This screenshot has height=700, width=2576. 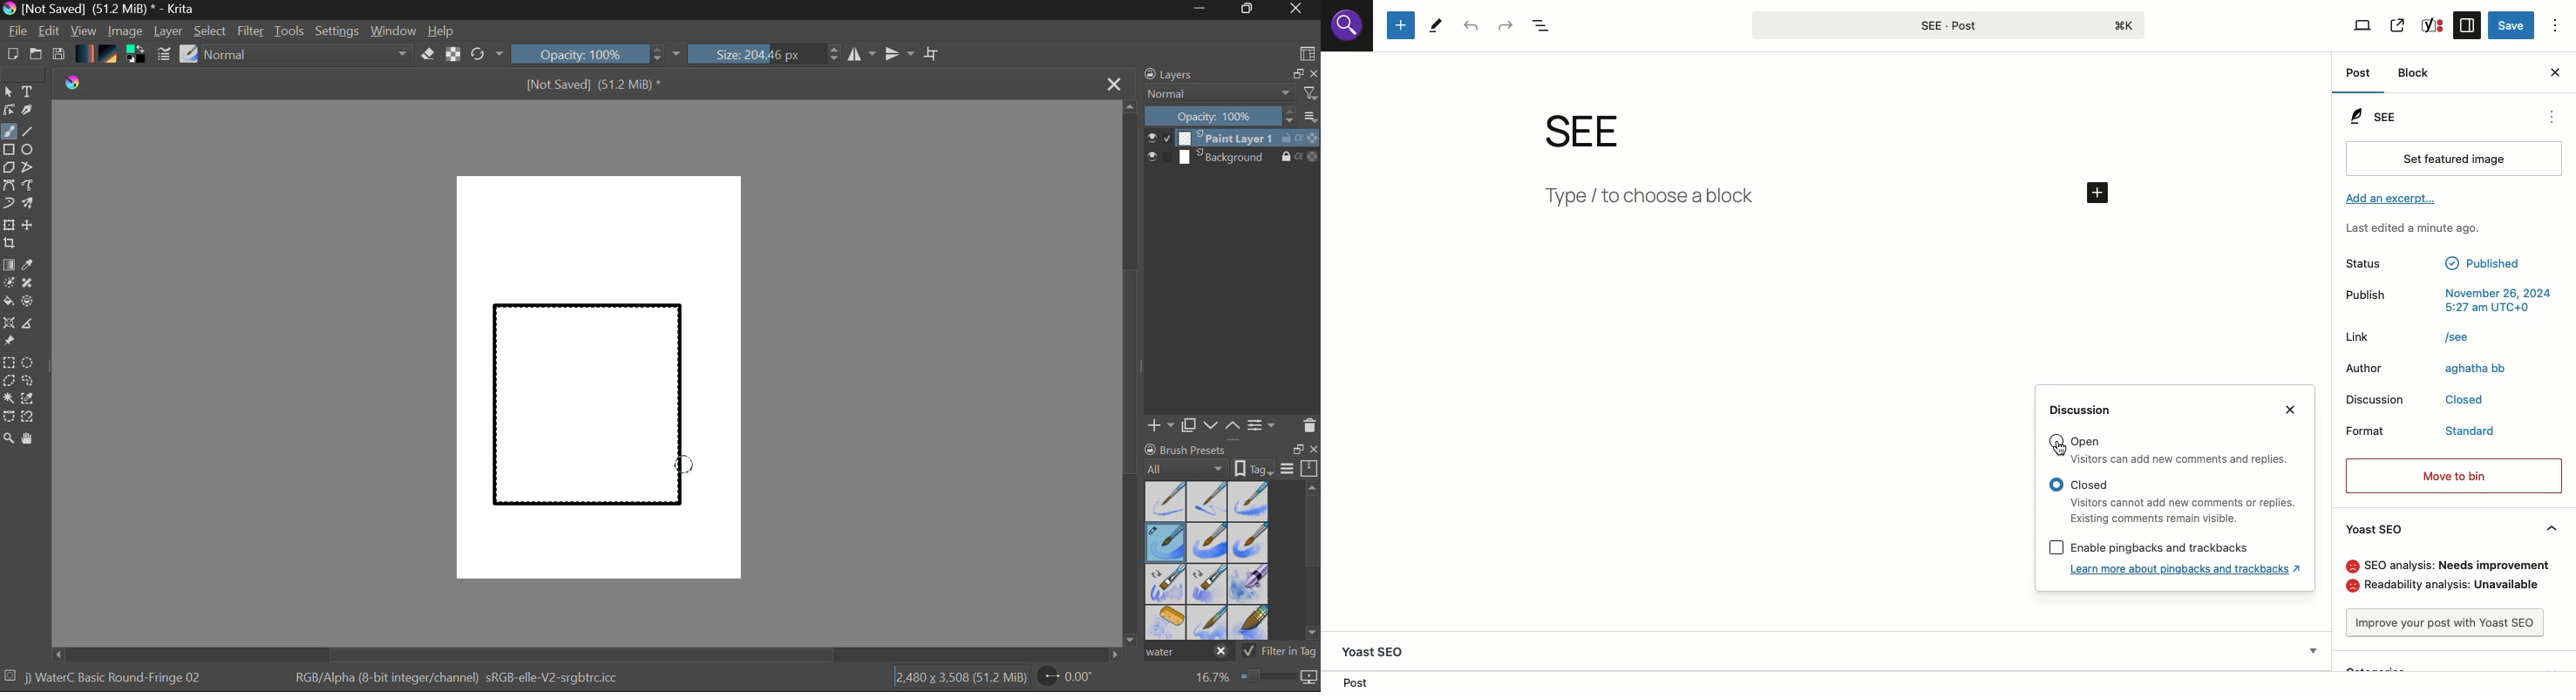 What do you see at coordinates (1251, 623) in the screenshot?
I see `Water C - Wide Area` at bounding box center [1251, 623].